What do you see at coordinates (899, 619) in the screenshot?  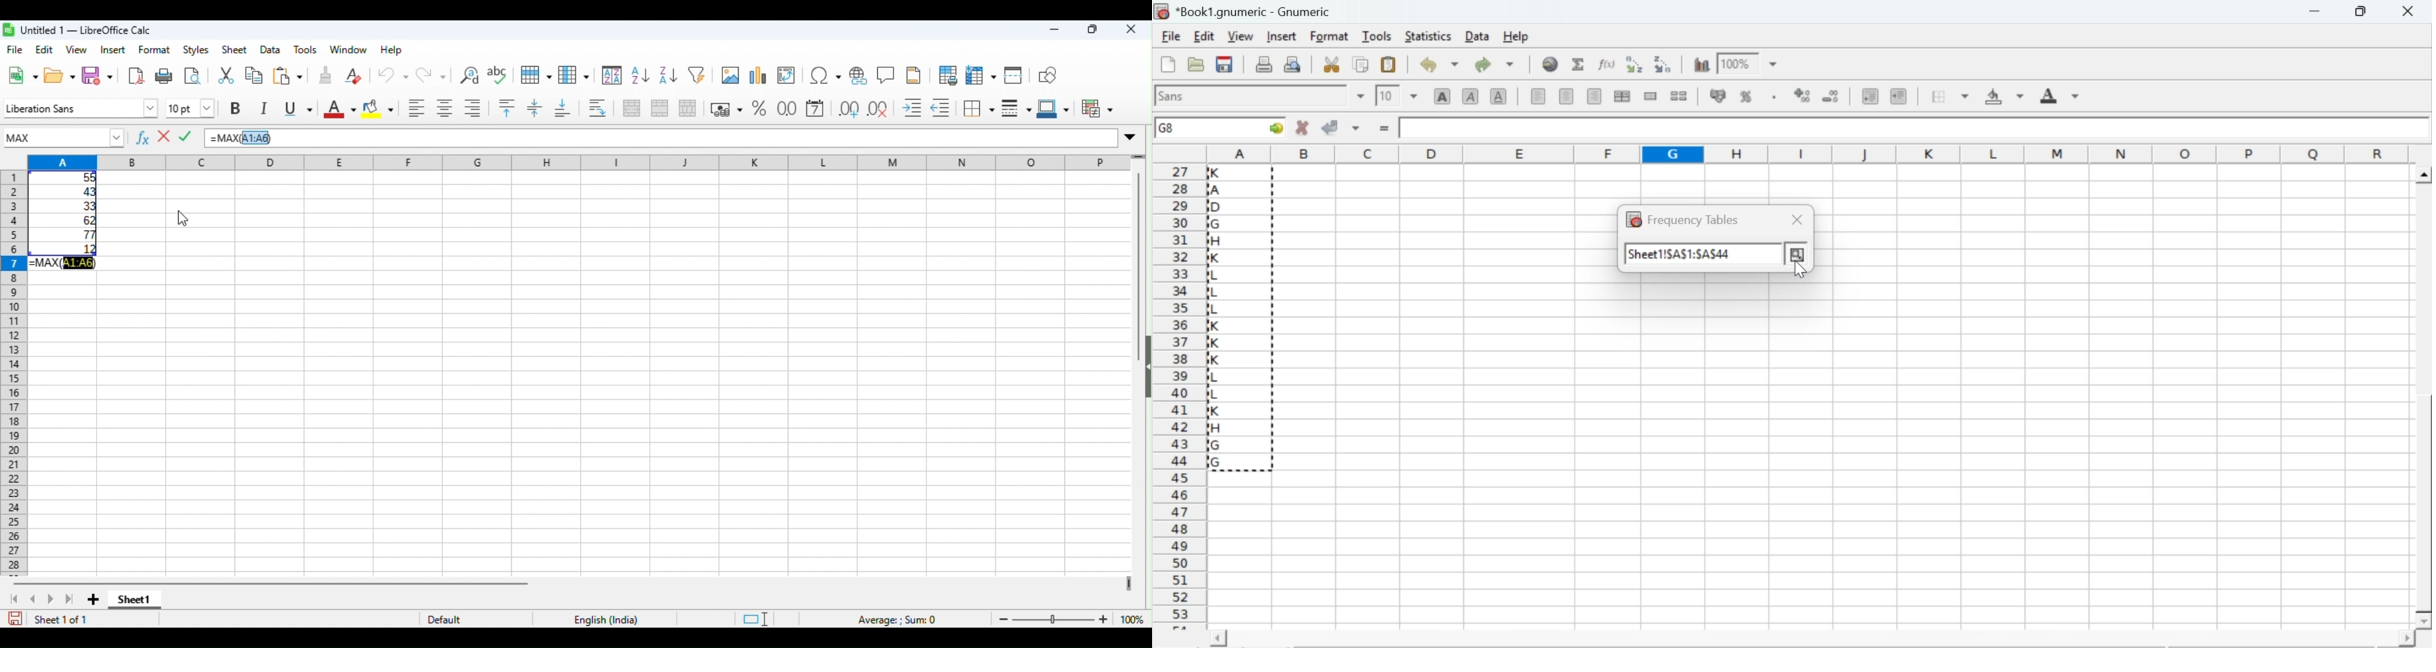 I see `formula` at bounding box center [899, 619].